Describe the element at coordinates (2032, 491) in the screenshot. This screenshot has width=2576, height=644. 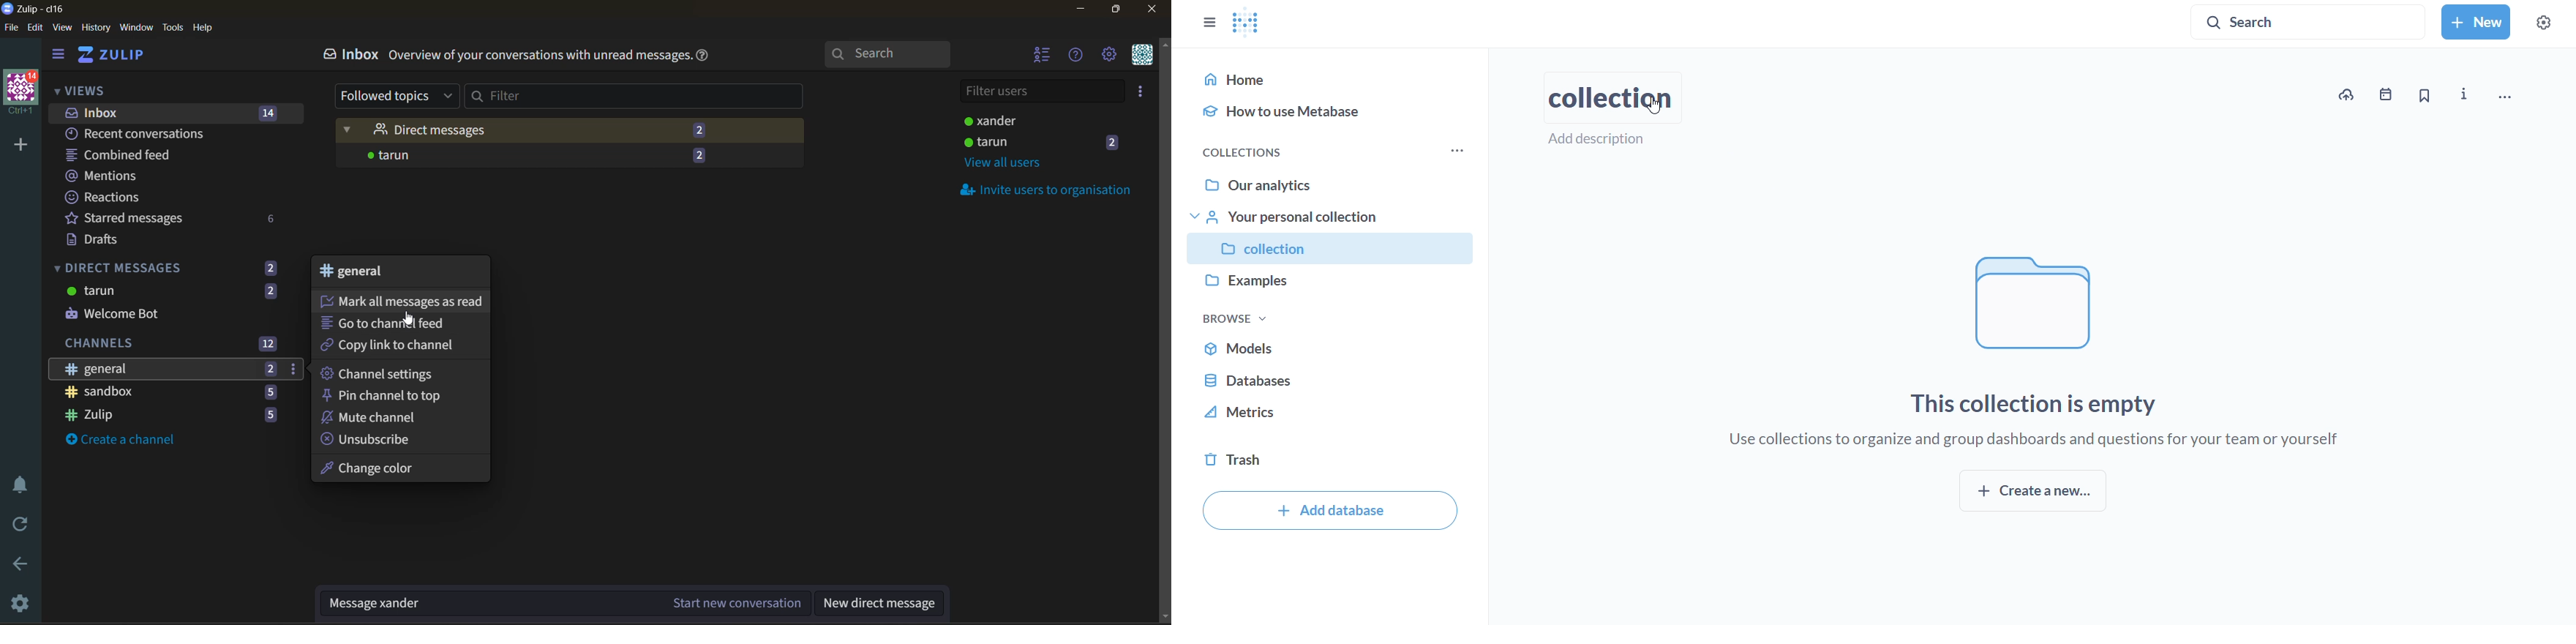
I see `create new collection` at that location.